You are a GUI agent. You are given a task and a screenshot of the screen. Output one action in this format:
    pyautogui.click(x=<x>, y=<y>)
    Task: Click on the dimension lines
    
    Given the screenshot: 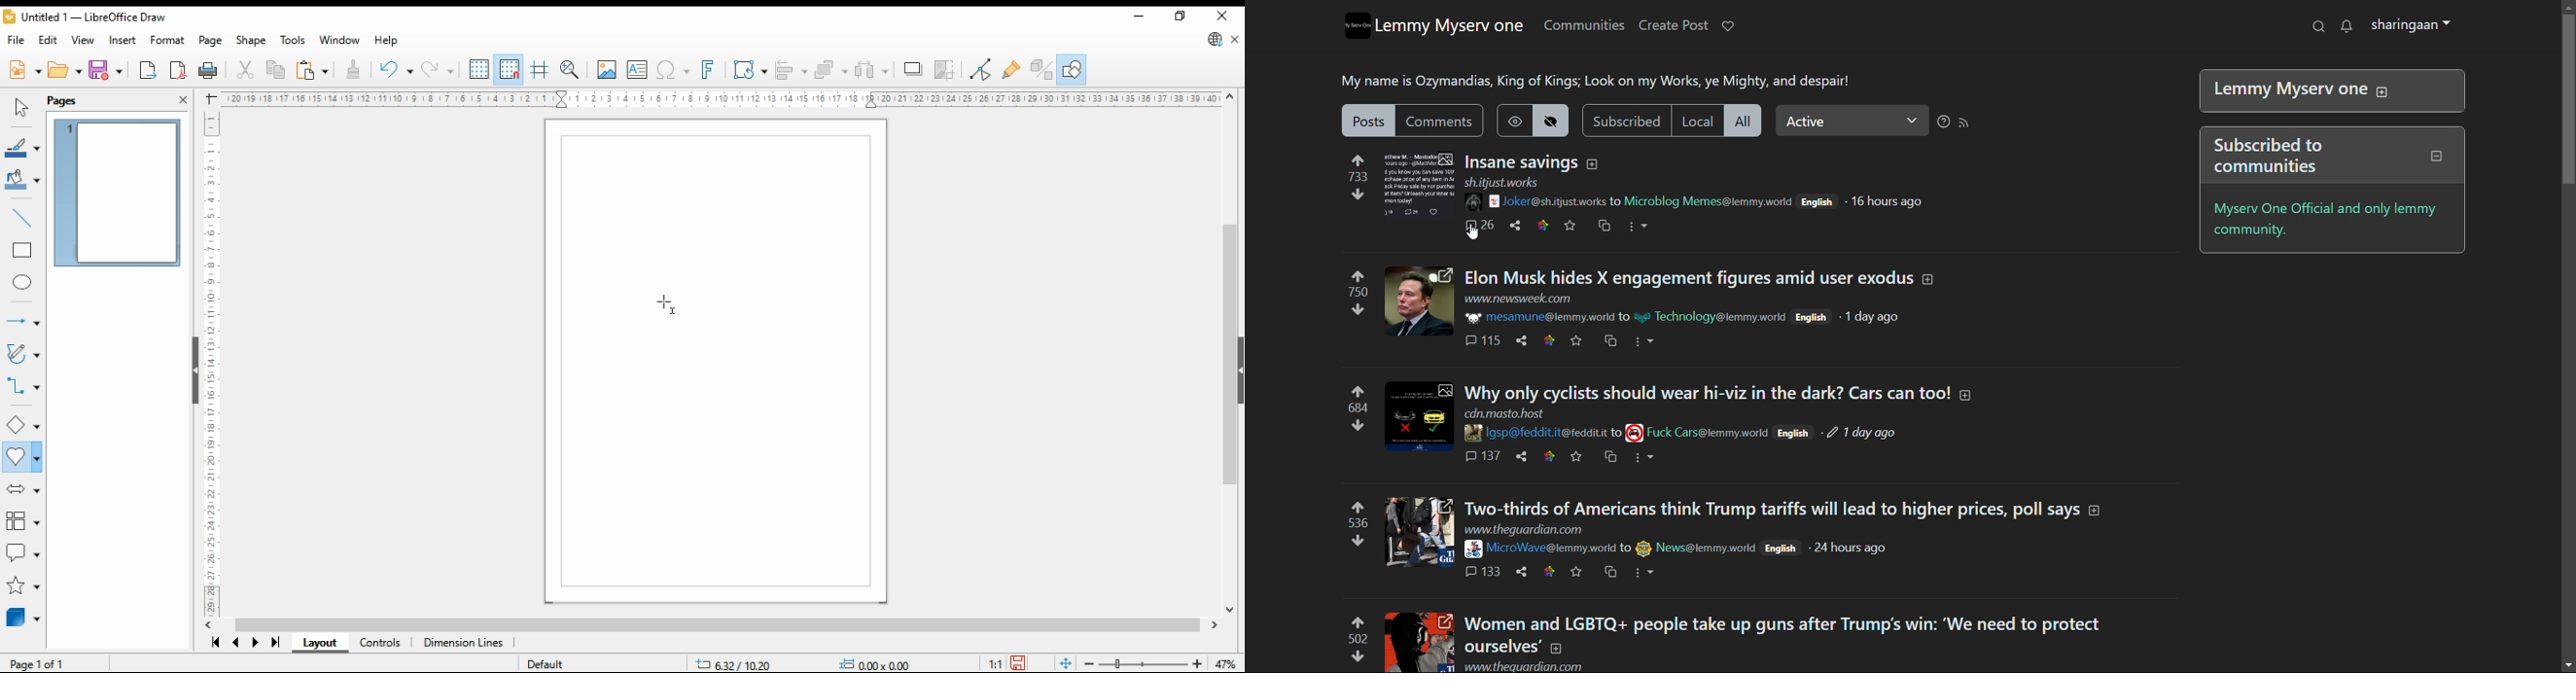 What is the action you would take?
    pyautogui.click(x=464, y=644)
    